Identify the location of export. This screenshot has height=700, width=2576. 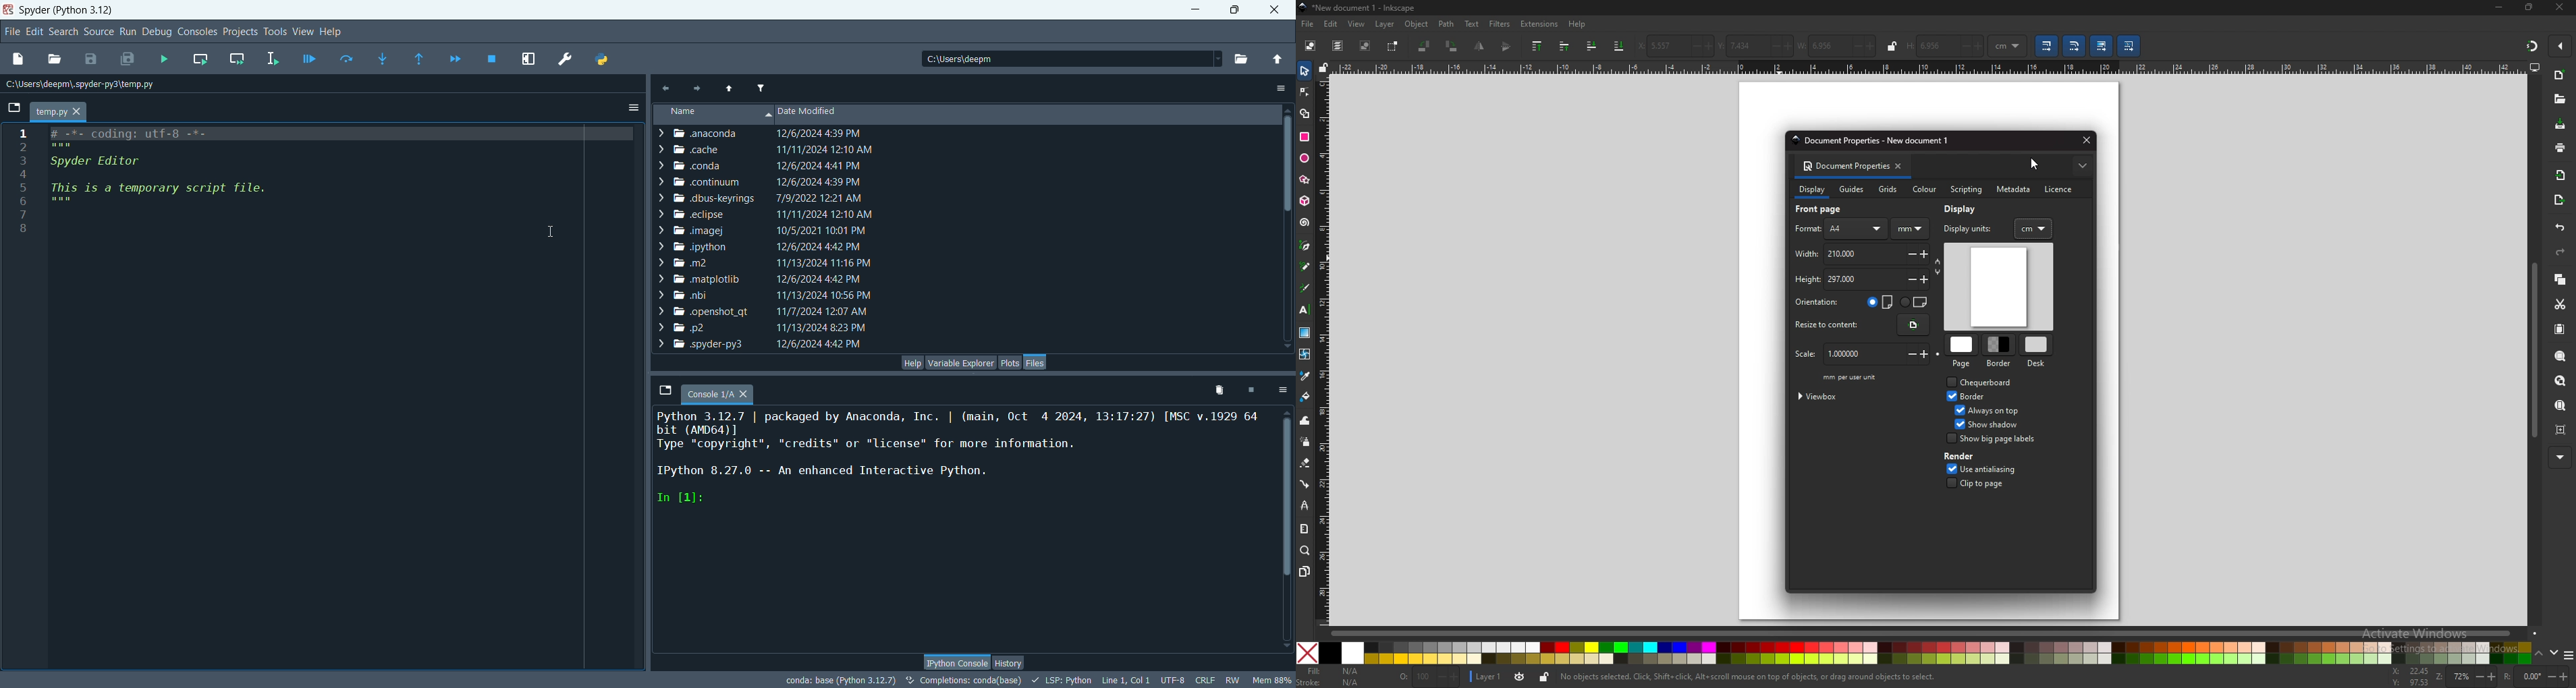
(2560, 200).